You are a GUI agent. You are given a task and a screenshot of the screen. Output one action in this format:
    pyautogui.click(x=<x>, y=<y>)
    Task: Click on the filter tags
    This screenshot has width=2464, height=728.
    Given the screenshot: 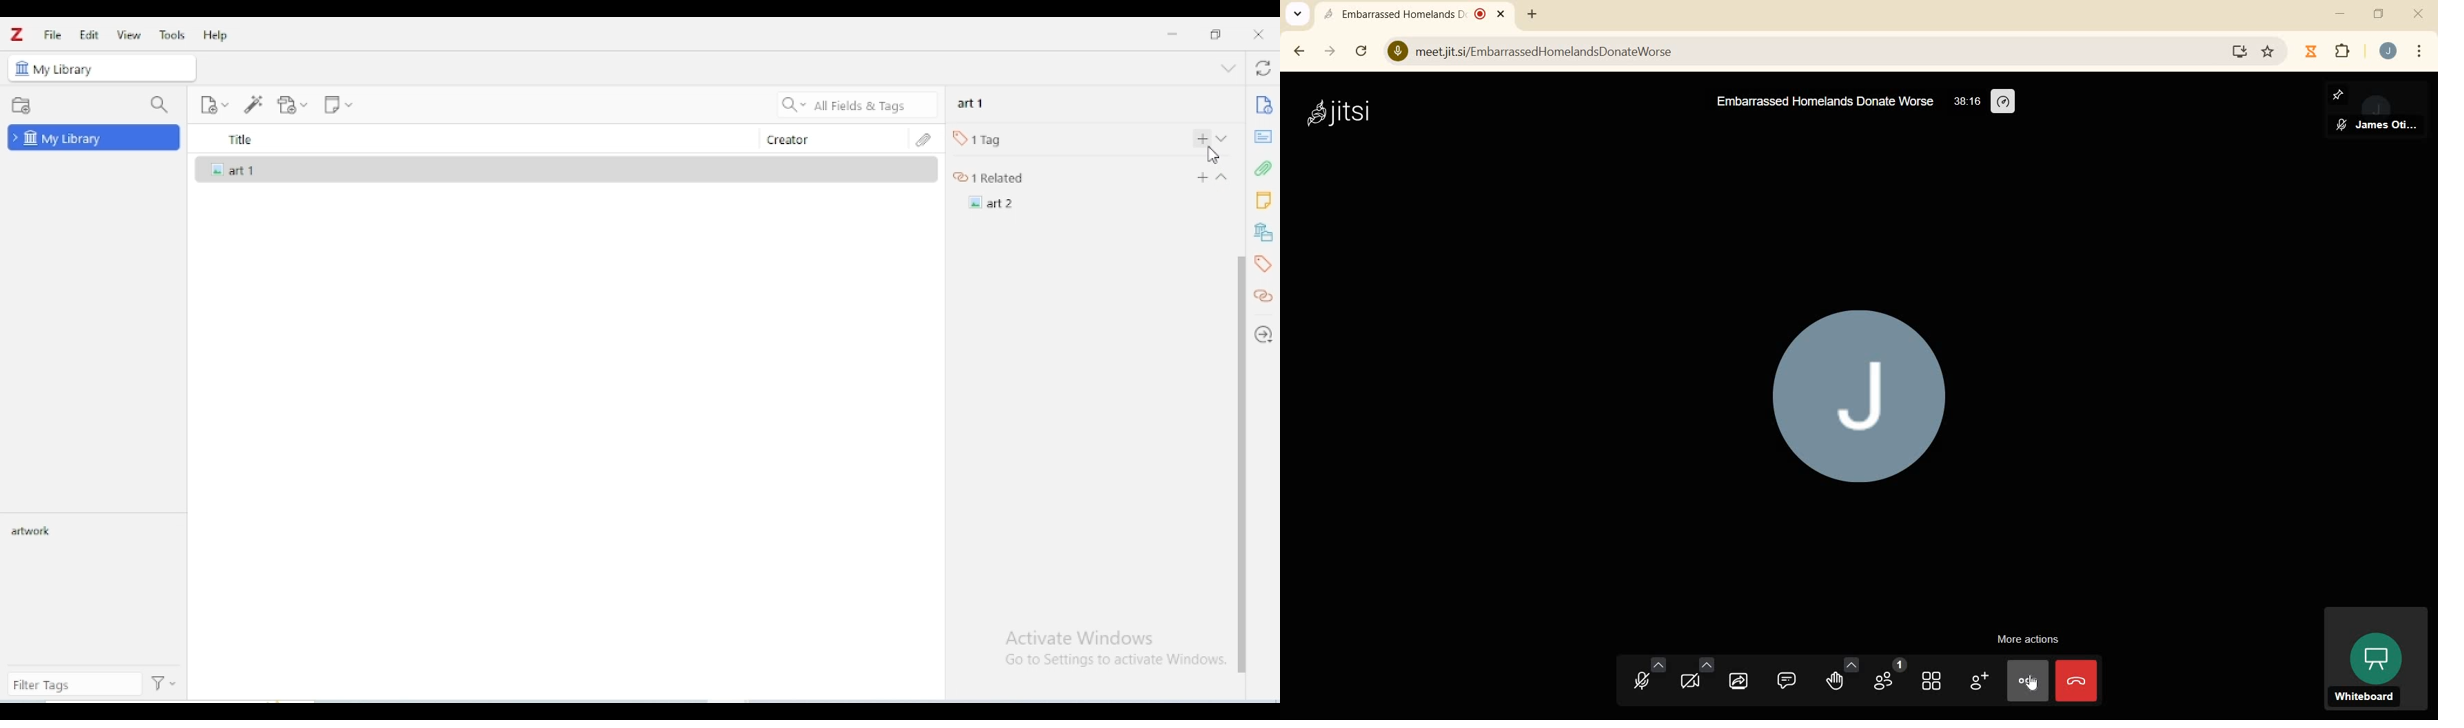 What is the action you would take?
    pyautogui.click(x=75, y=685)
    